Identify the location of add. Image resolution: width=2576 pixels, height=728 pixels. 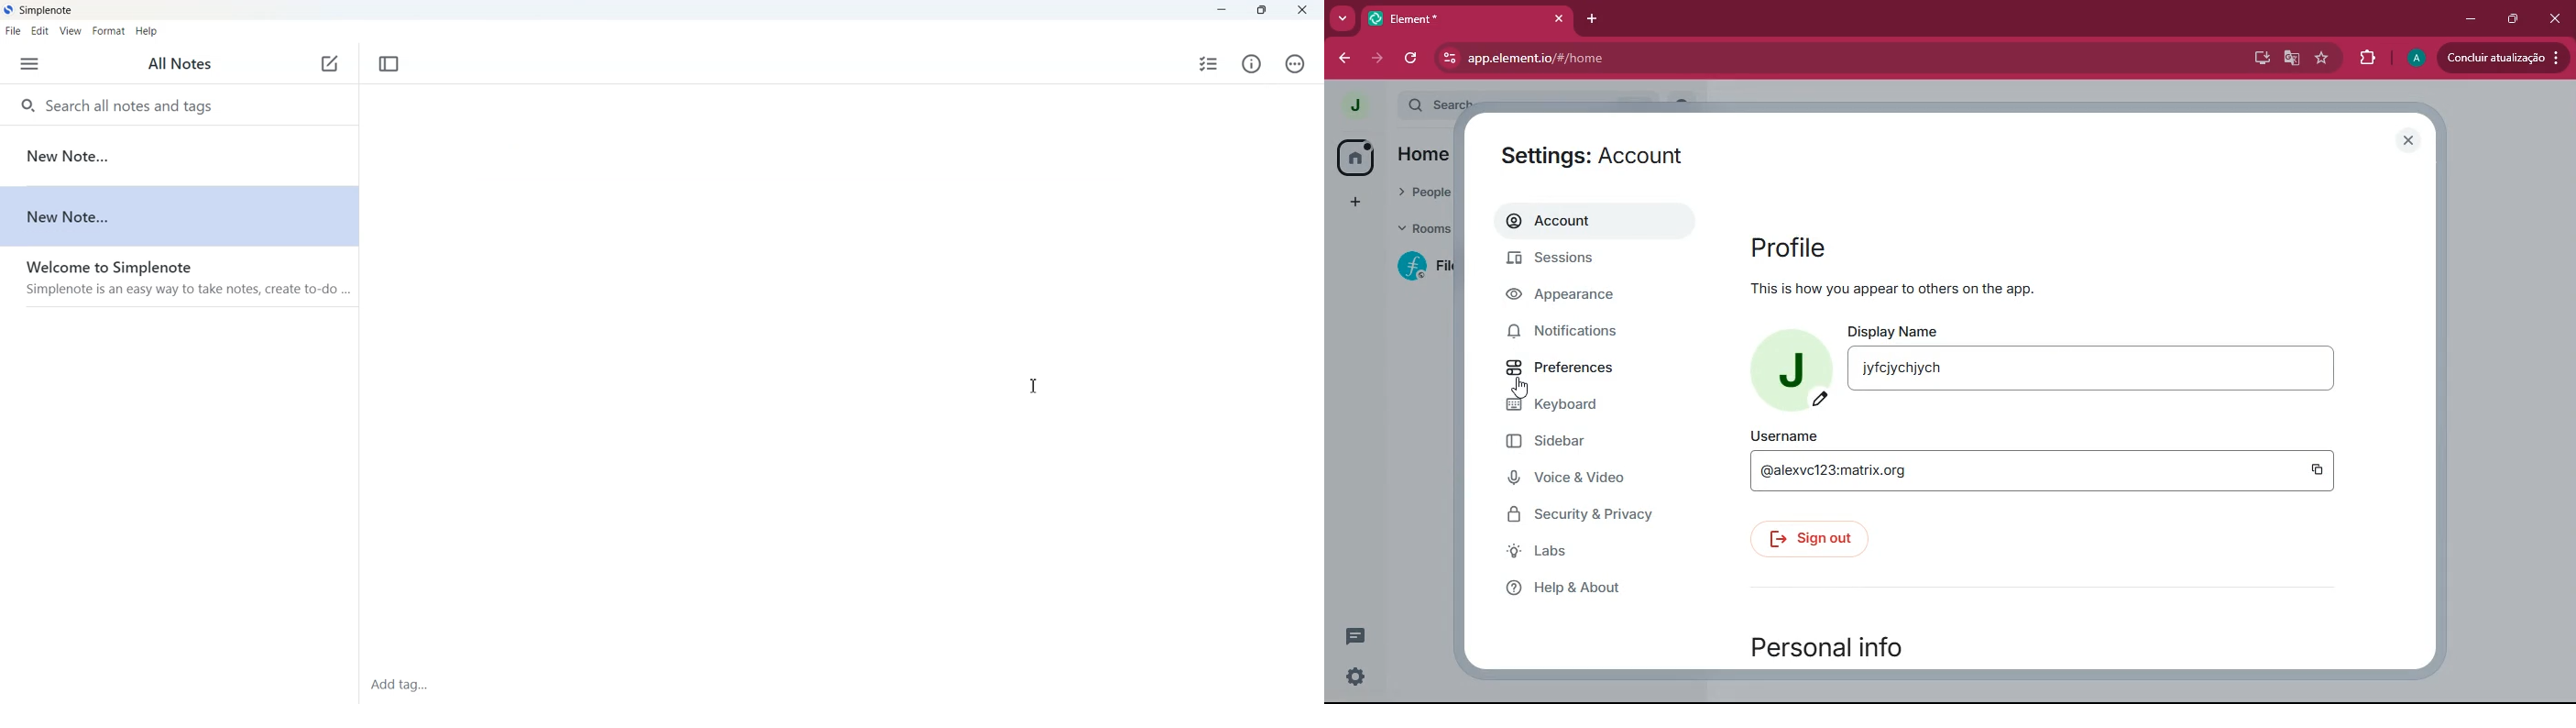
(1354, 202).